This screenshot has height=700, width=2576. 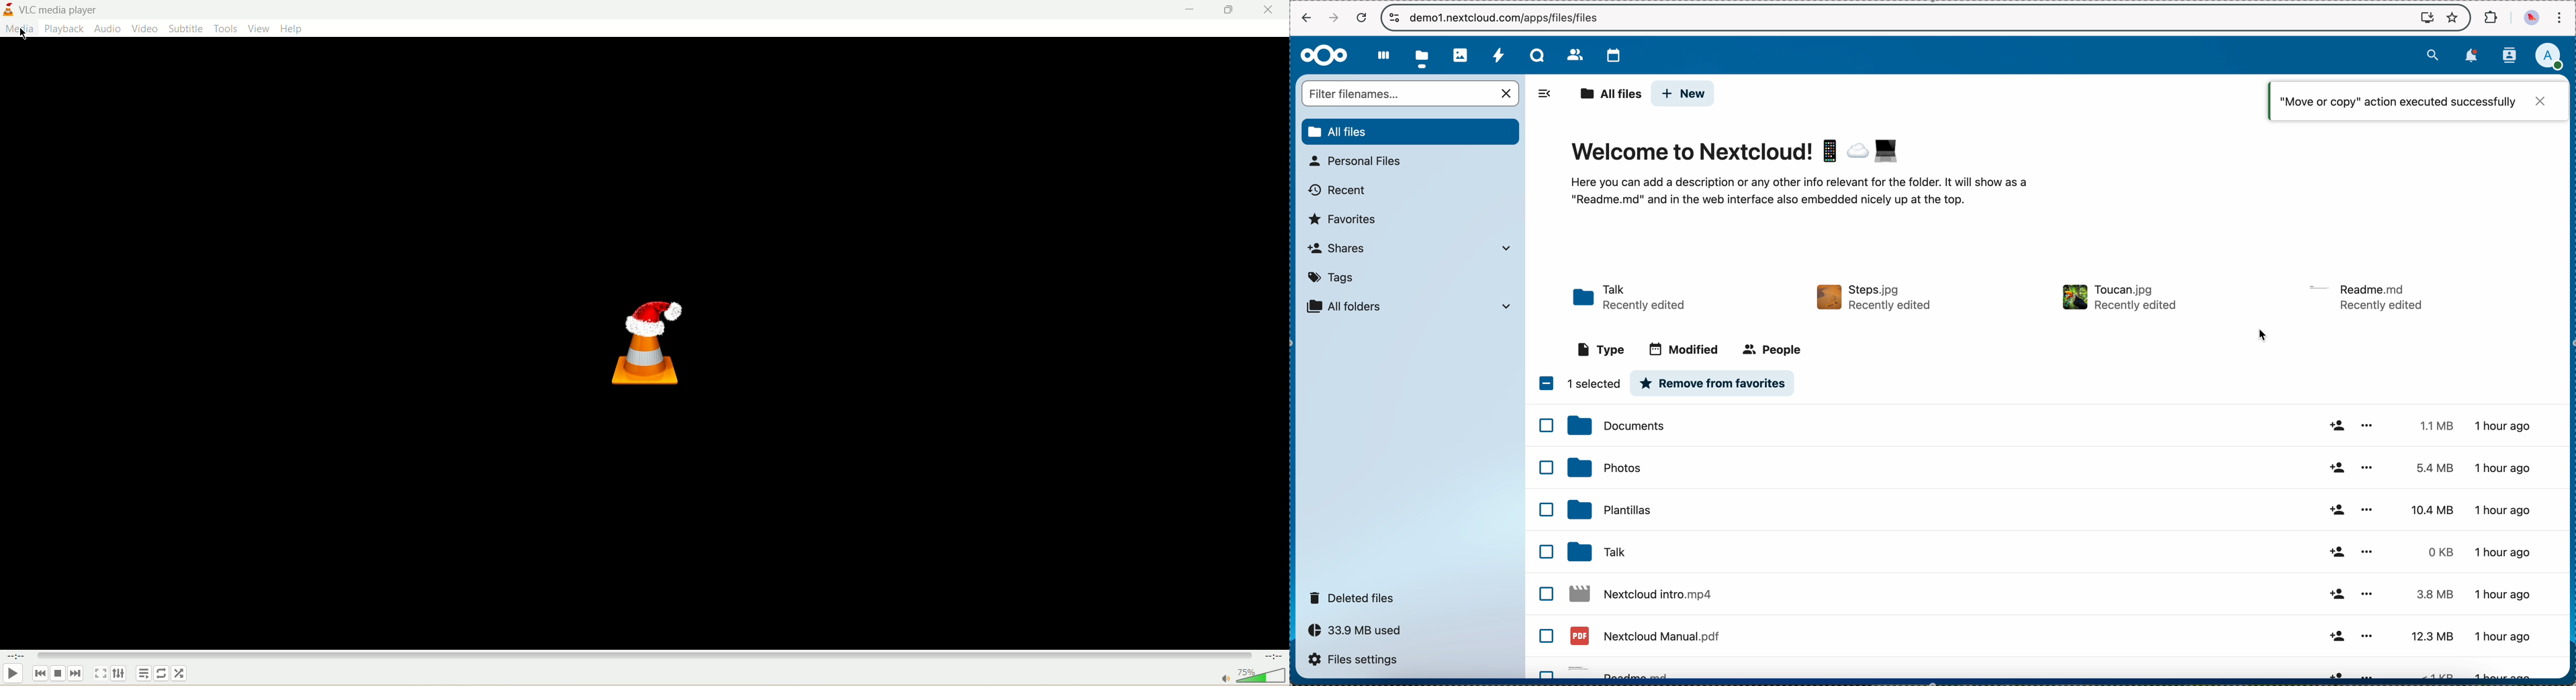 What do you see at coordinates (1610, 54) in the screenshot?
I see `calendar` at bounding box center [1610, 54].